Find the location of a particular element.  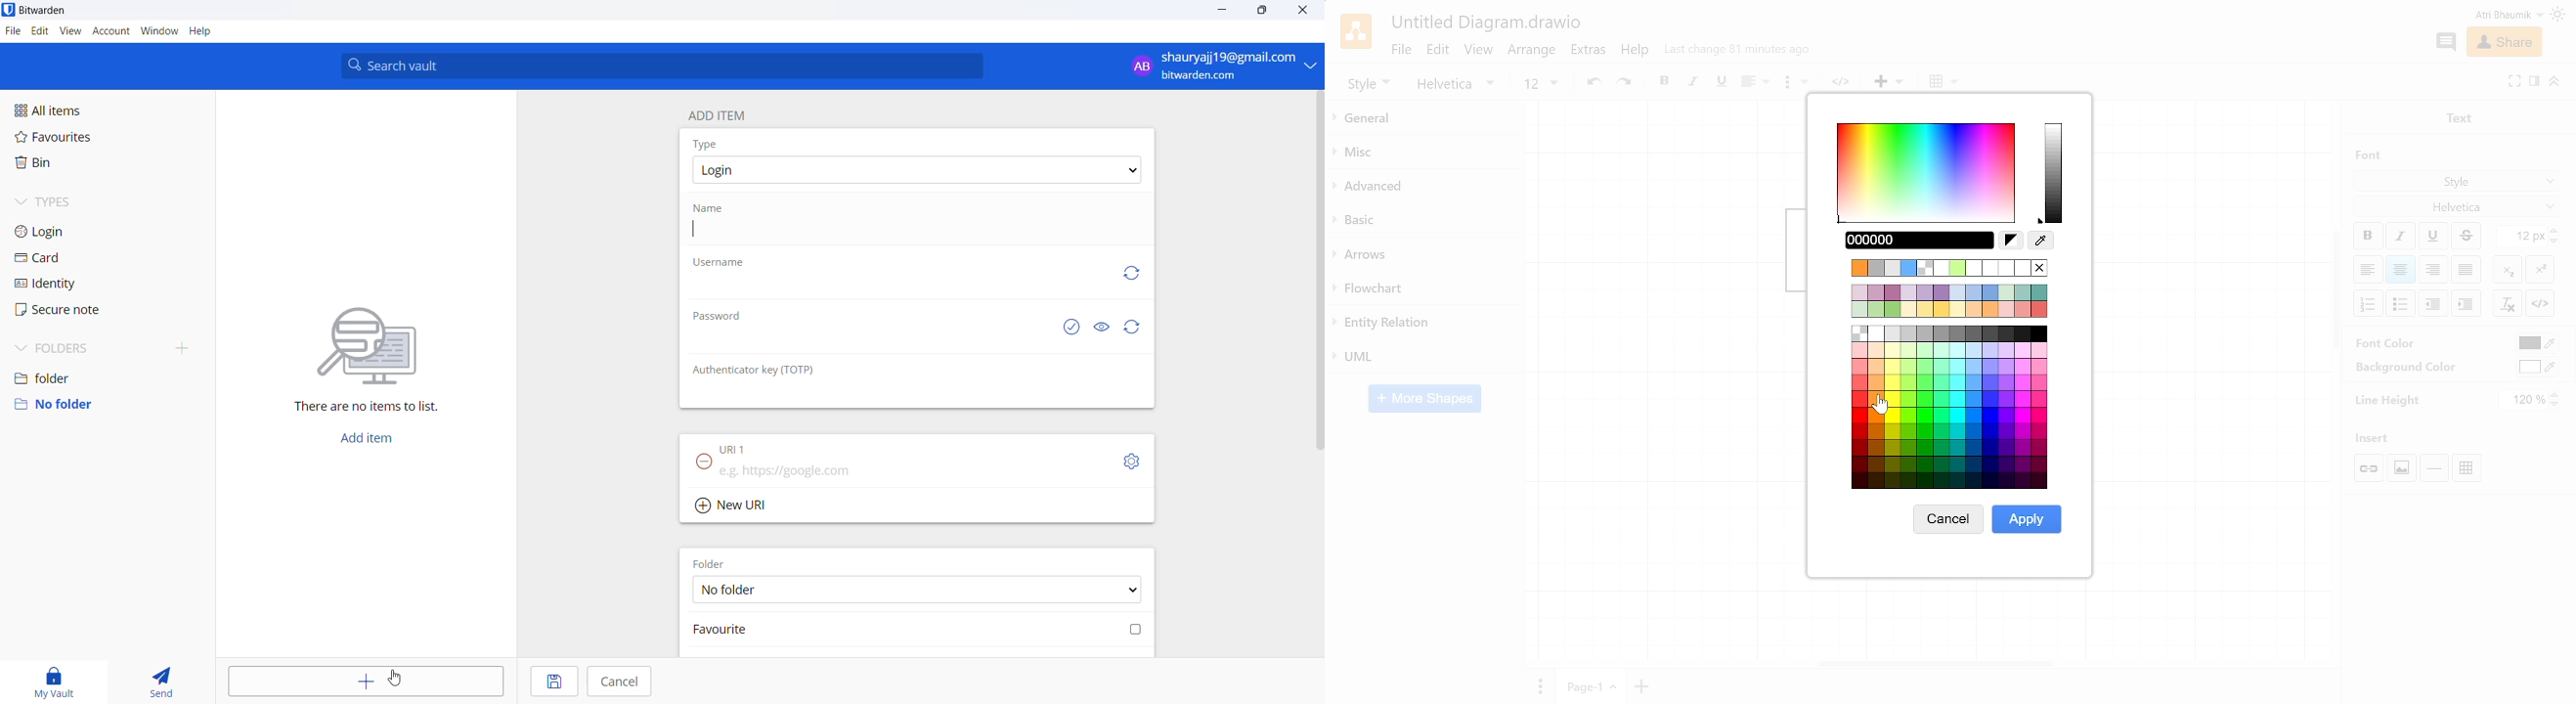

Arrange is located at coordinates (1533, 52).